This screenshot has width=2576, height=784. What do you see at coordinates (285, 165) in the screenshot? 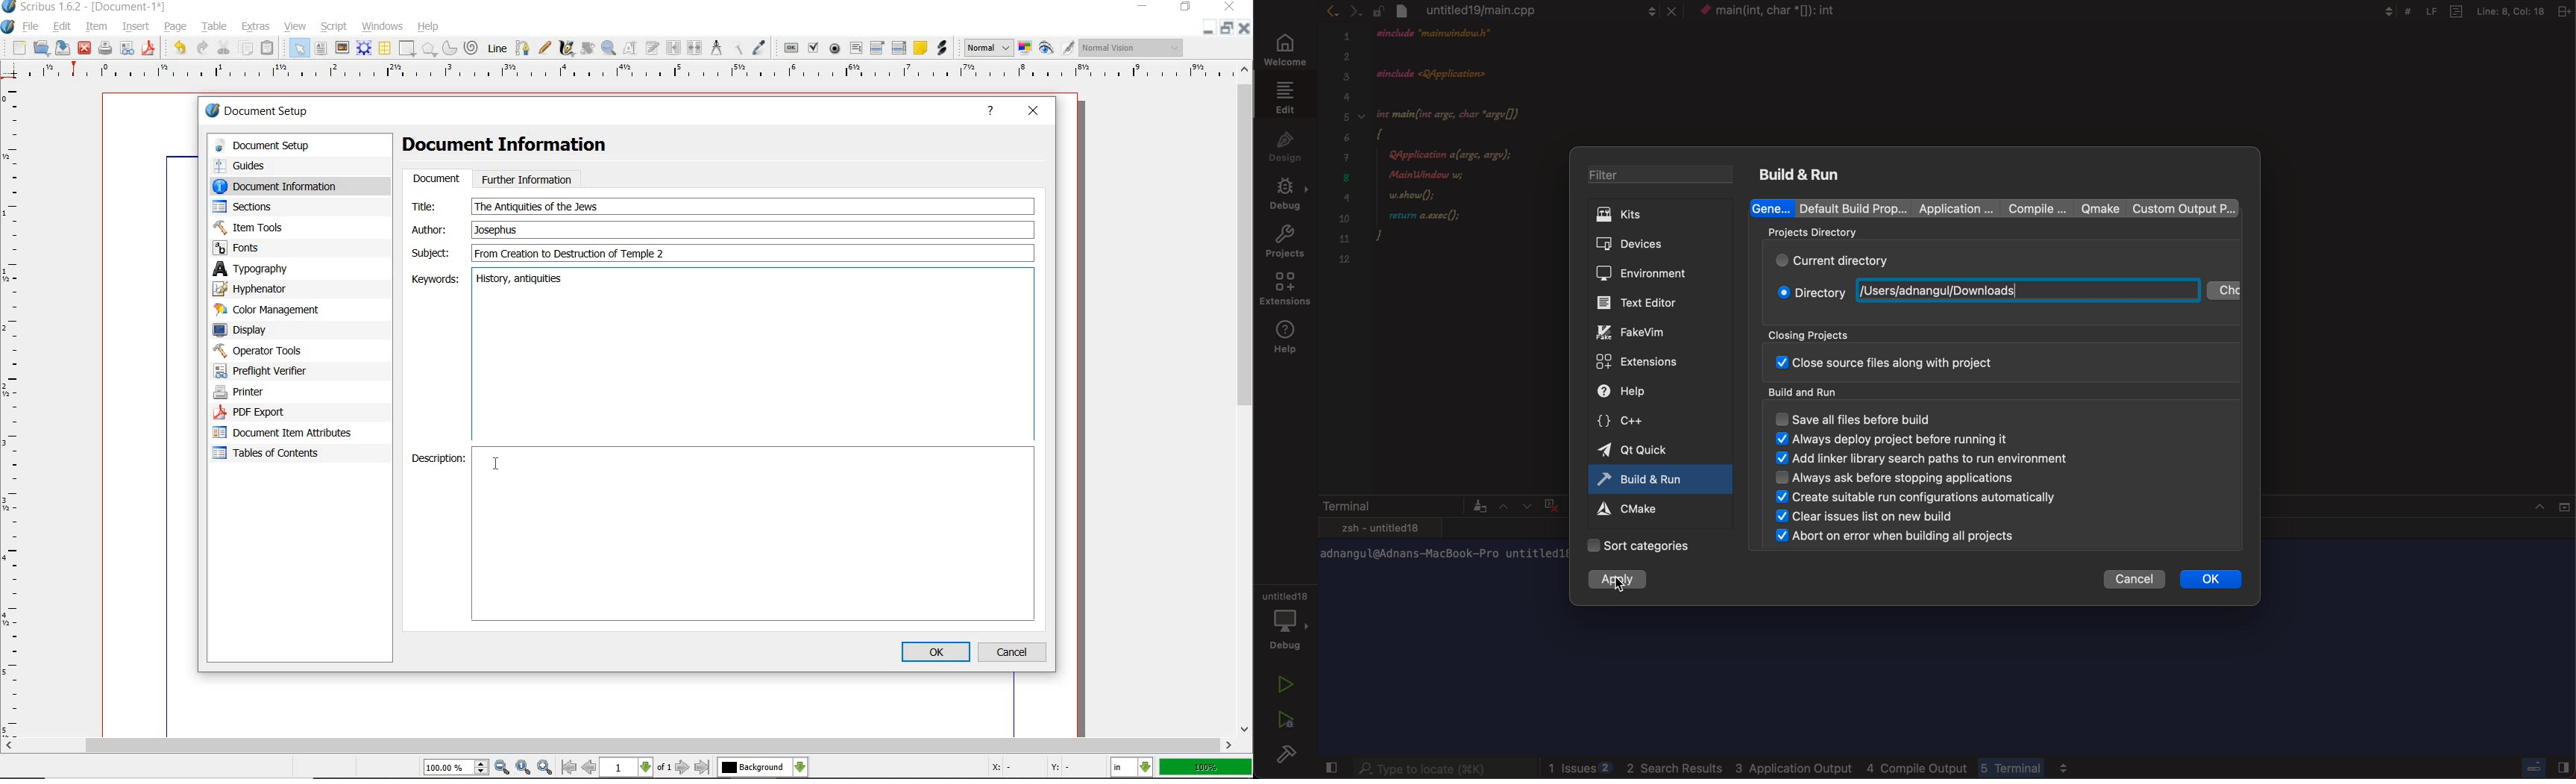
I see `guides` at bounding box center [285, 165].